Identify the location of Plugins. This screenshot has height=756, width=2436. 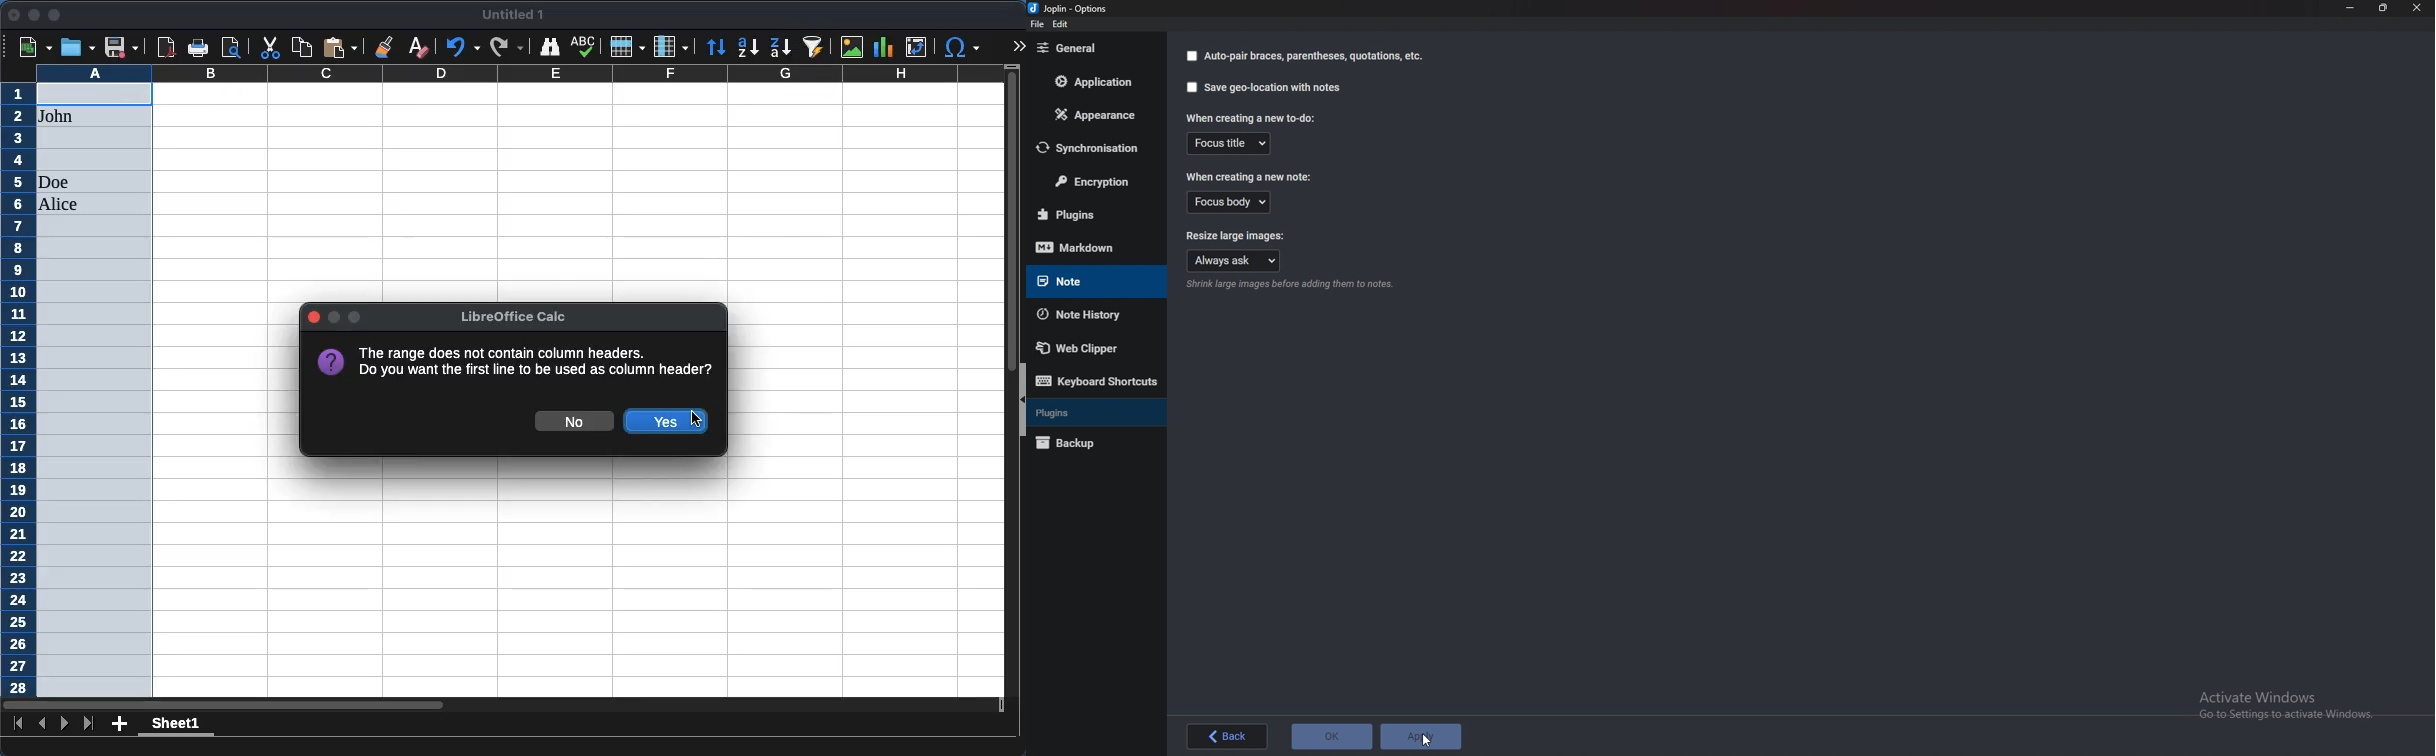
(1091, 214).